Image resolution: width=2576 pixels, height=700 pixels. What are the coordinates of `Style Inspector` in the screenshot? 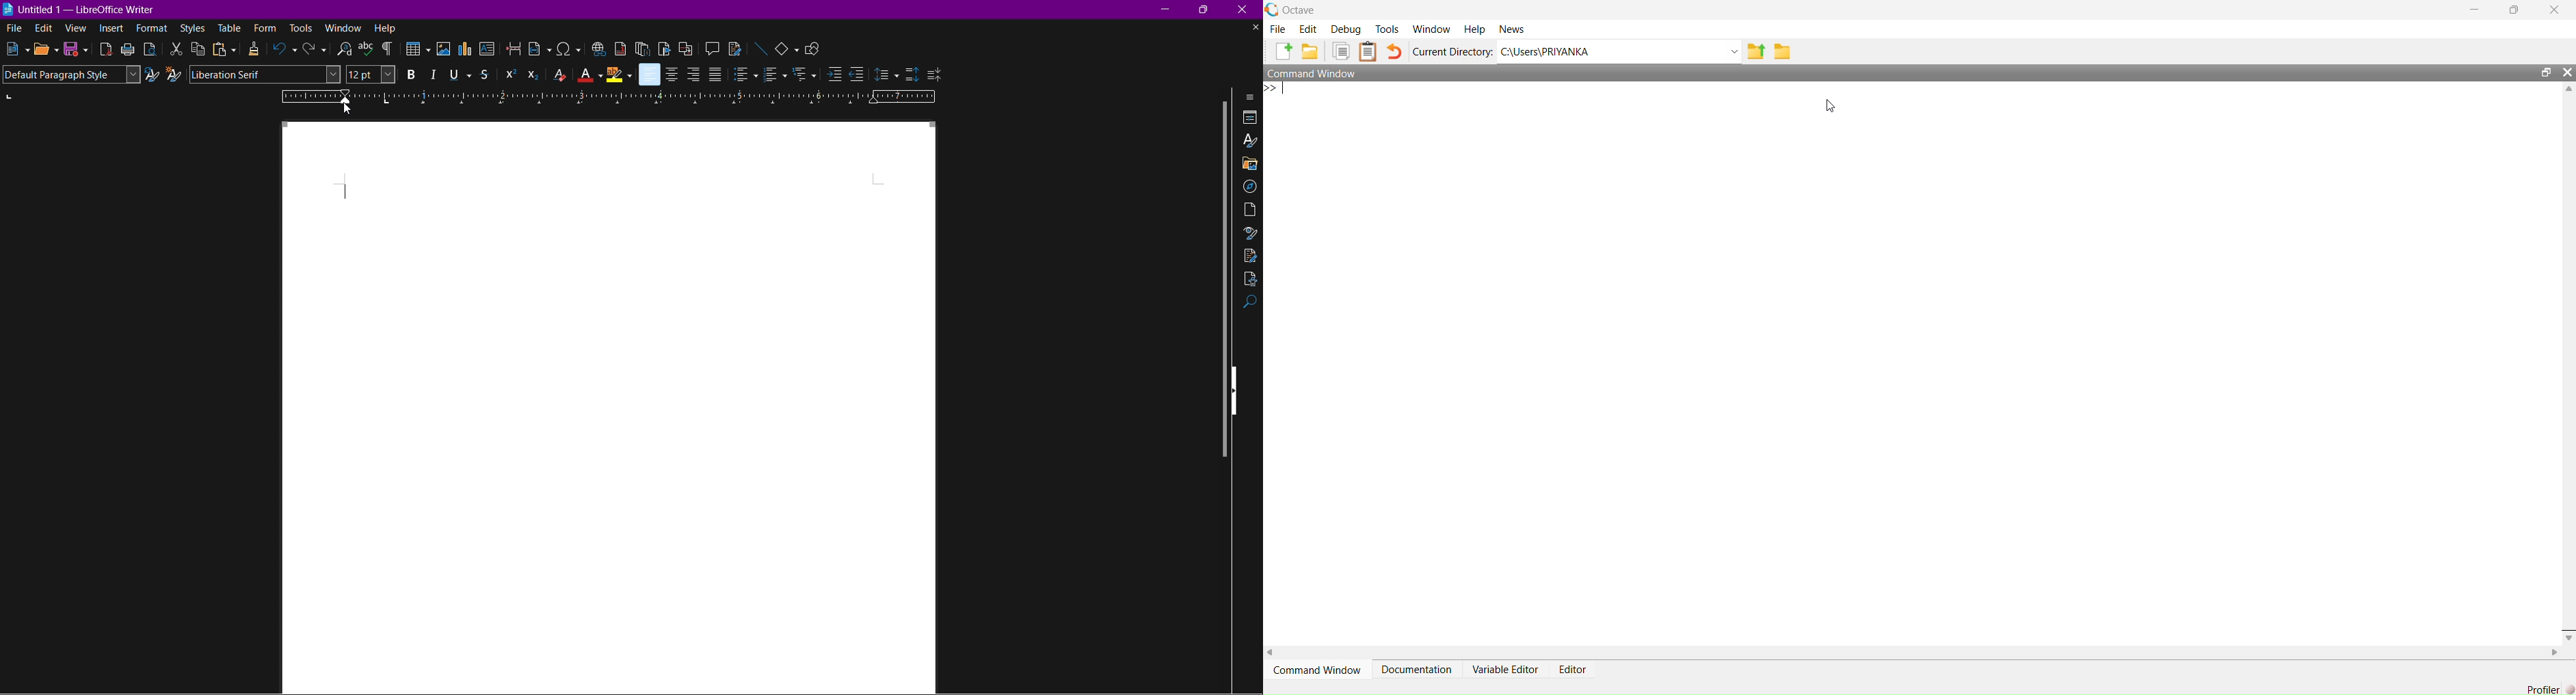 It's located at (1249, 234).